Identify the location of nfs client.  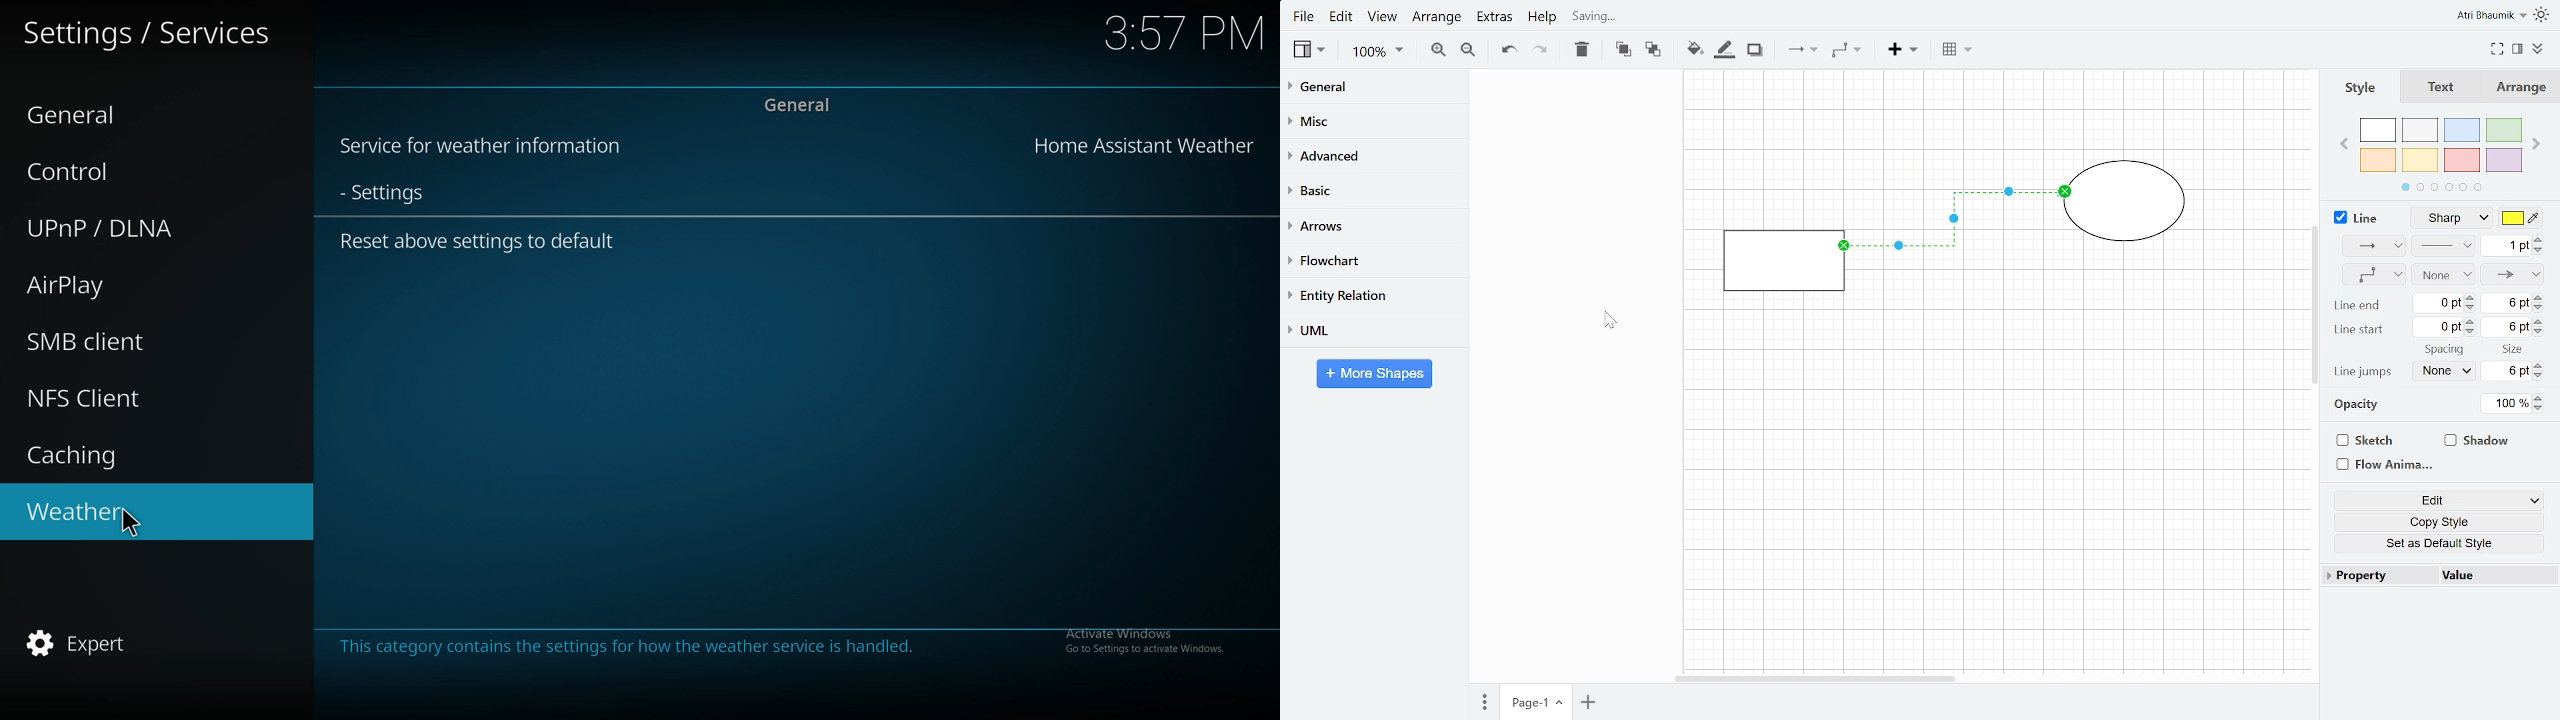
(137, 398).